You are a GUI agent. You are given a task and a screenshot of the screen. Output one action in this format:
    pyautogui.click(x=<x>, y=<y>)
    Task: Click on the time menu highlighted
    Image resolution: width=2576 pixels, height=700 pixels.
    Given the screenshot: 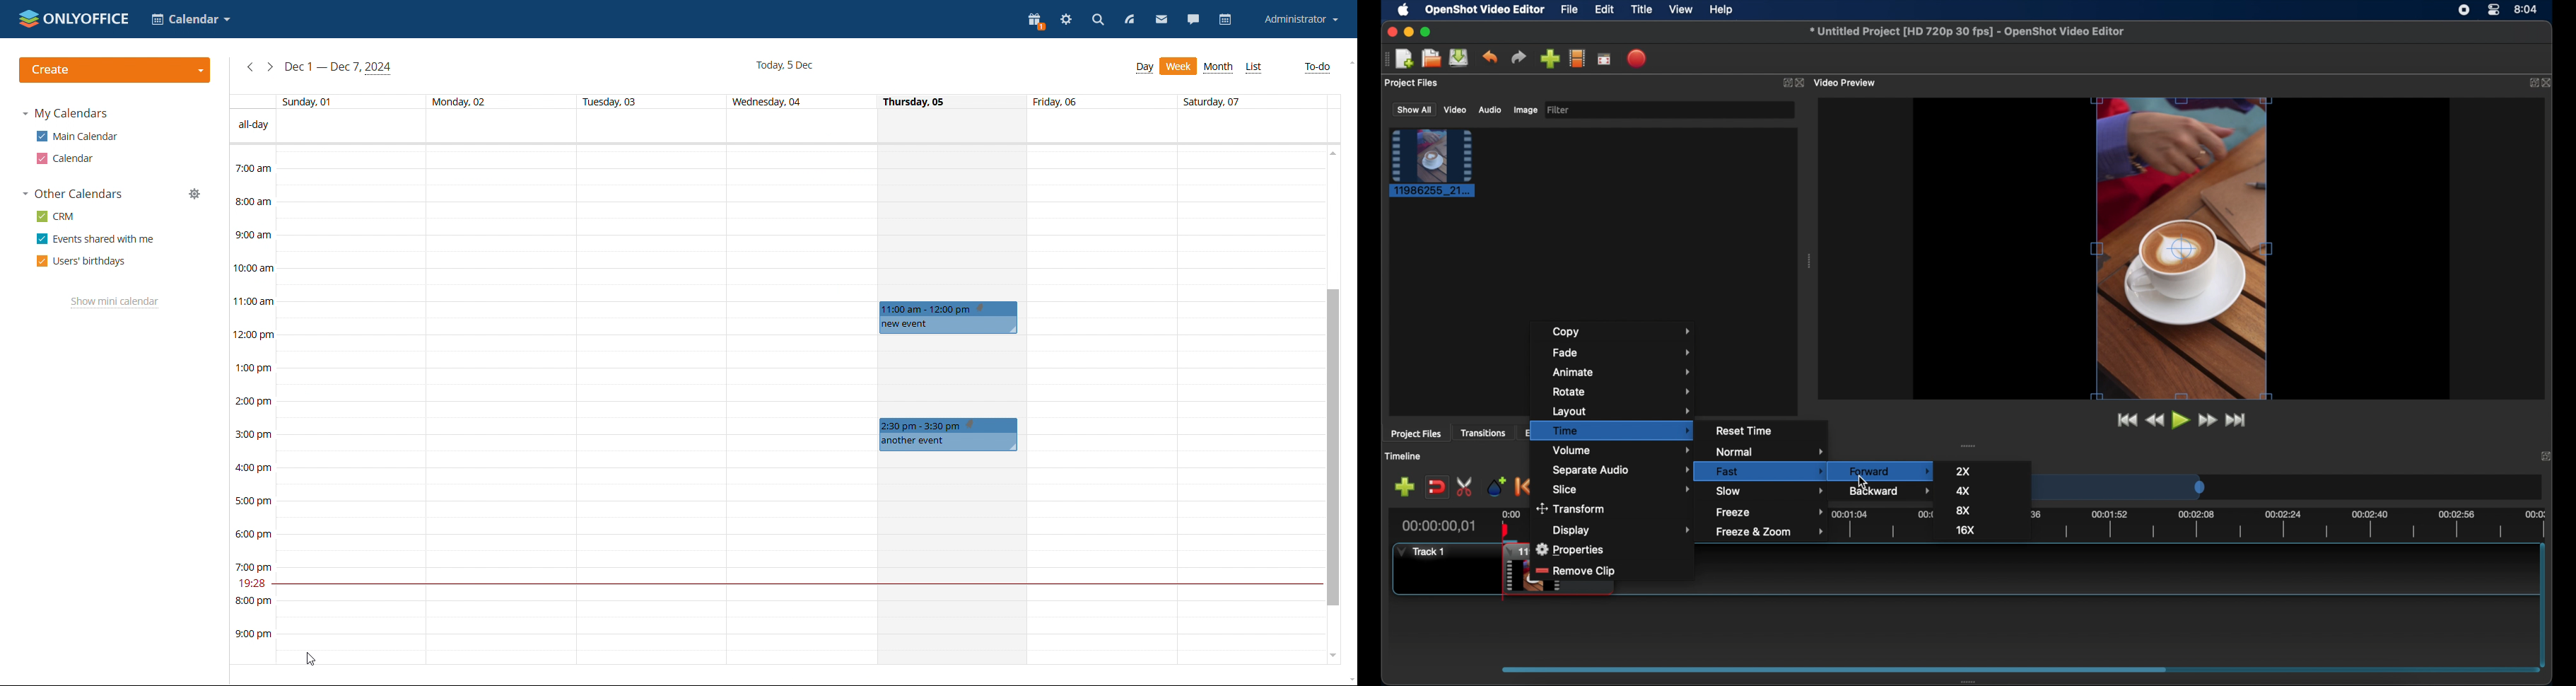 What is the action you would take?
    pyautogui.click(x=1612, y=431)
    